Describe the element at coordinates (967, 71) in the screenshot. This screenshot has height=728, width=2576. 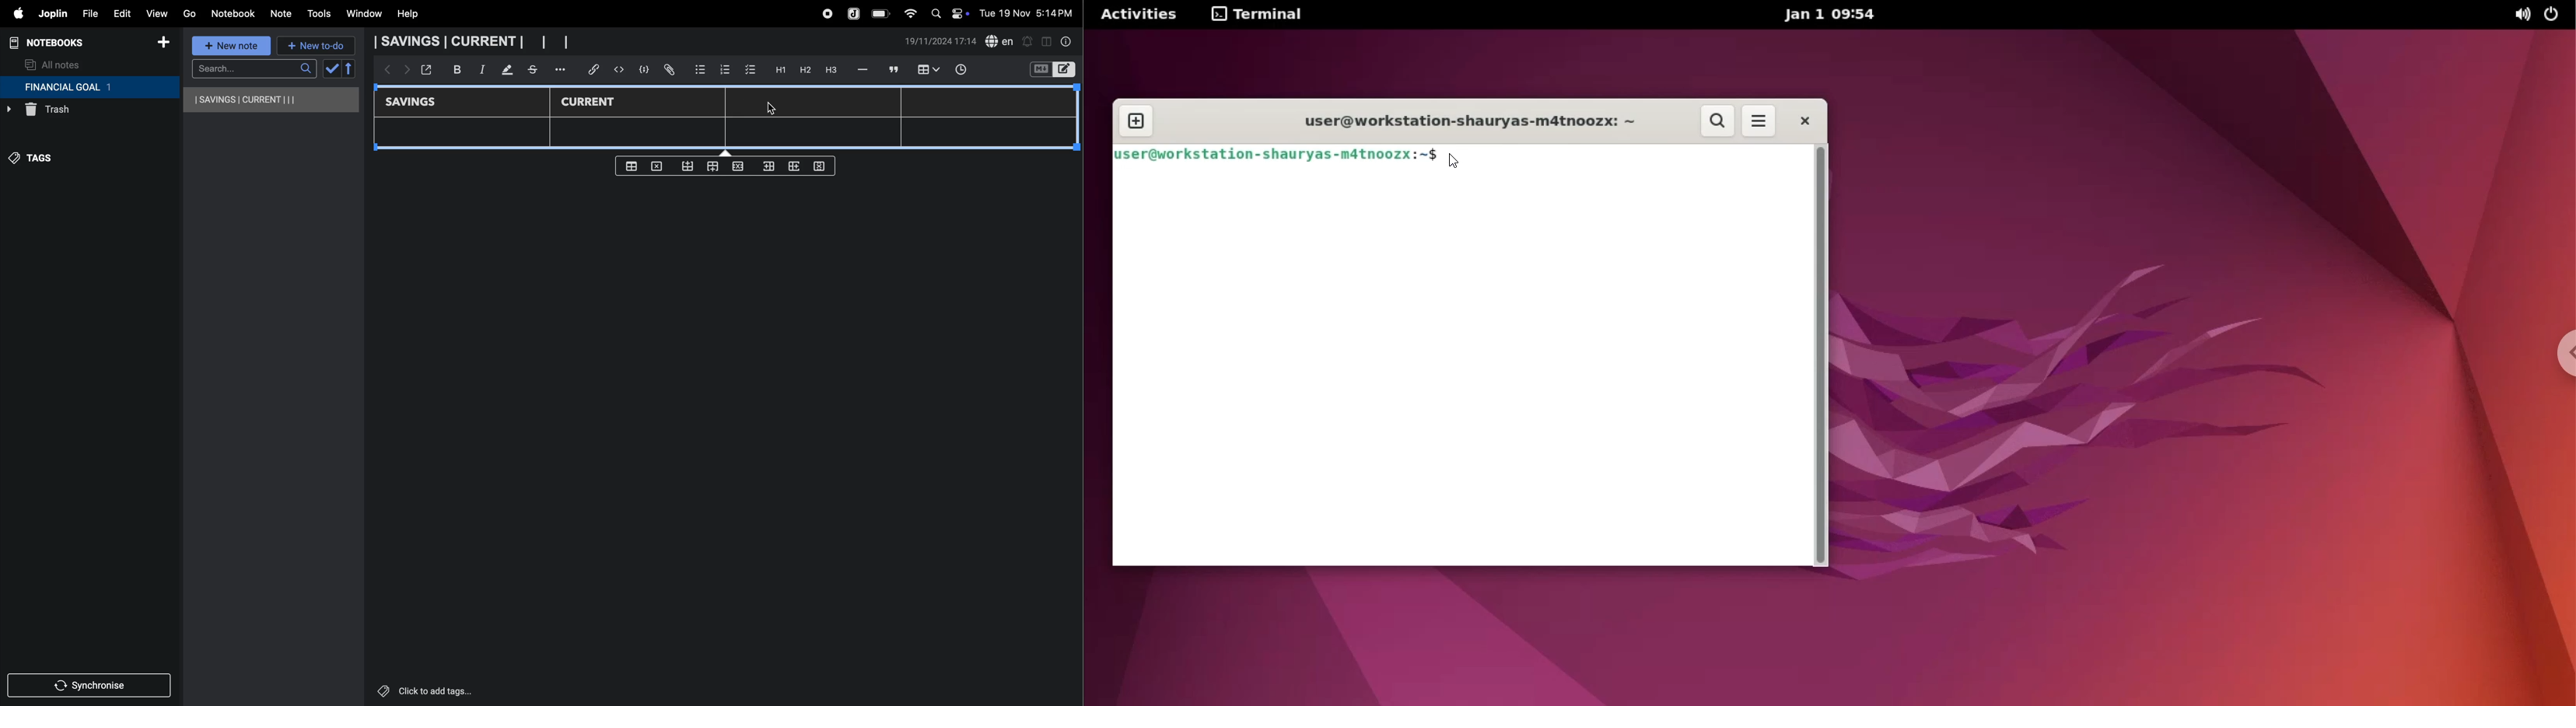
I see `time` at that location.